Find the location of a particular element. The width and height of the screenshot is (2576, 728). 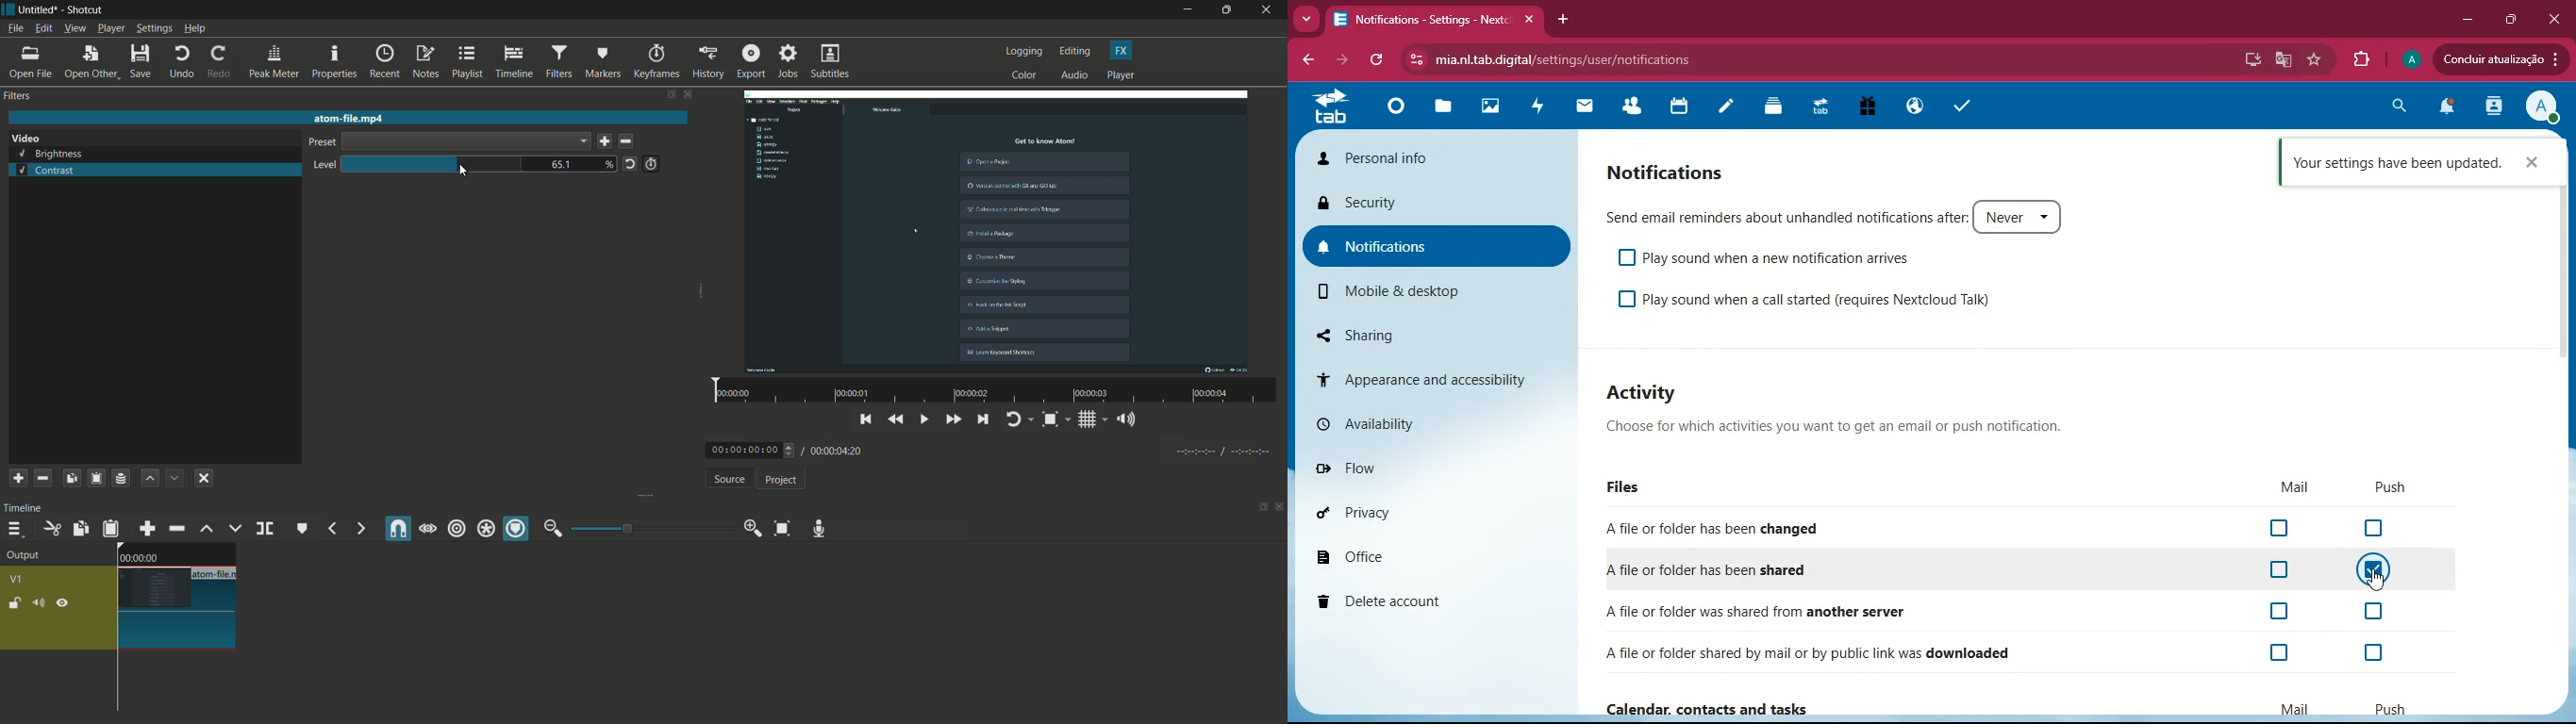

filters is located at coordinates (19, 96).